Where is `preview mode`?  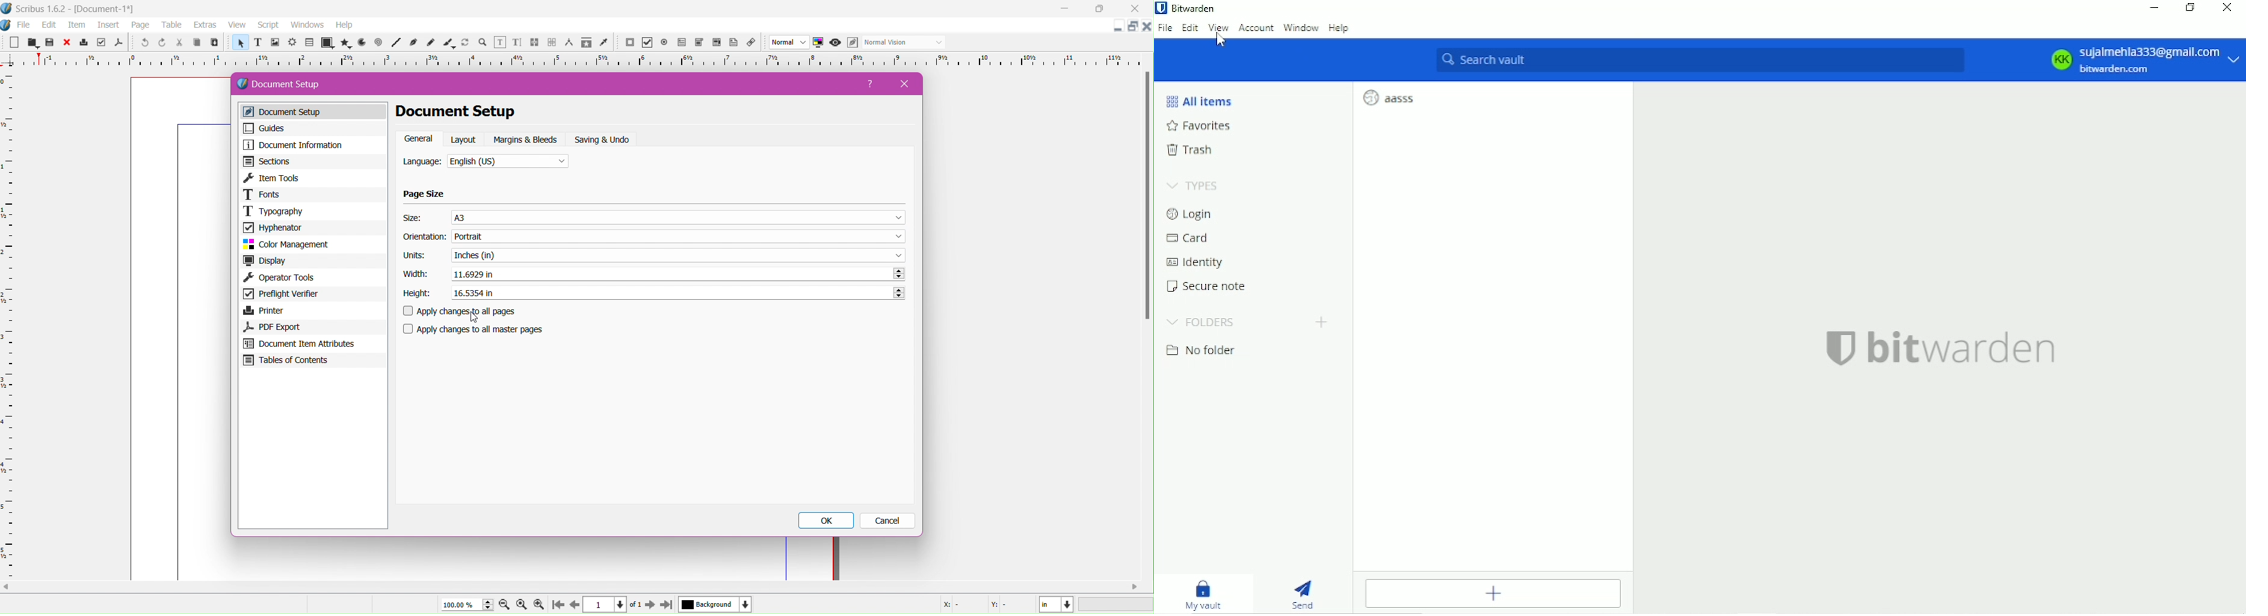
preview mode is located at coordinates (834, 43).